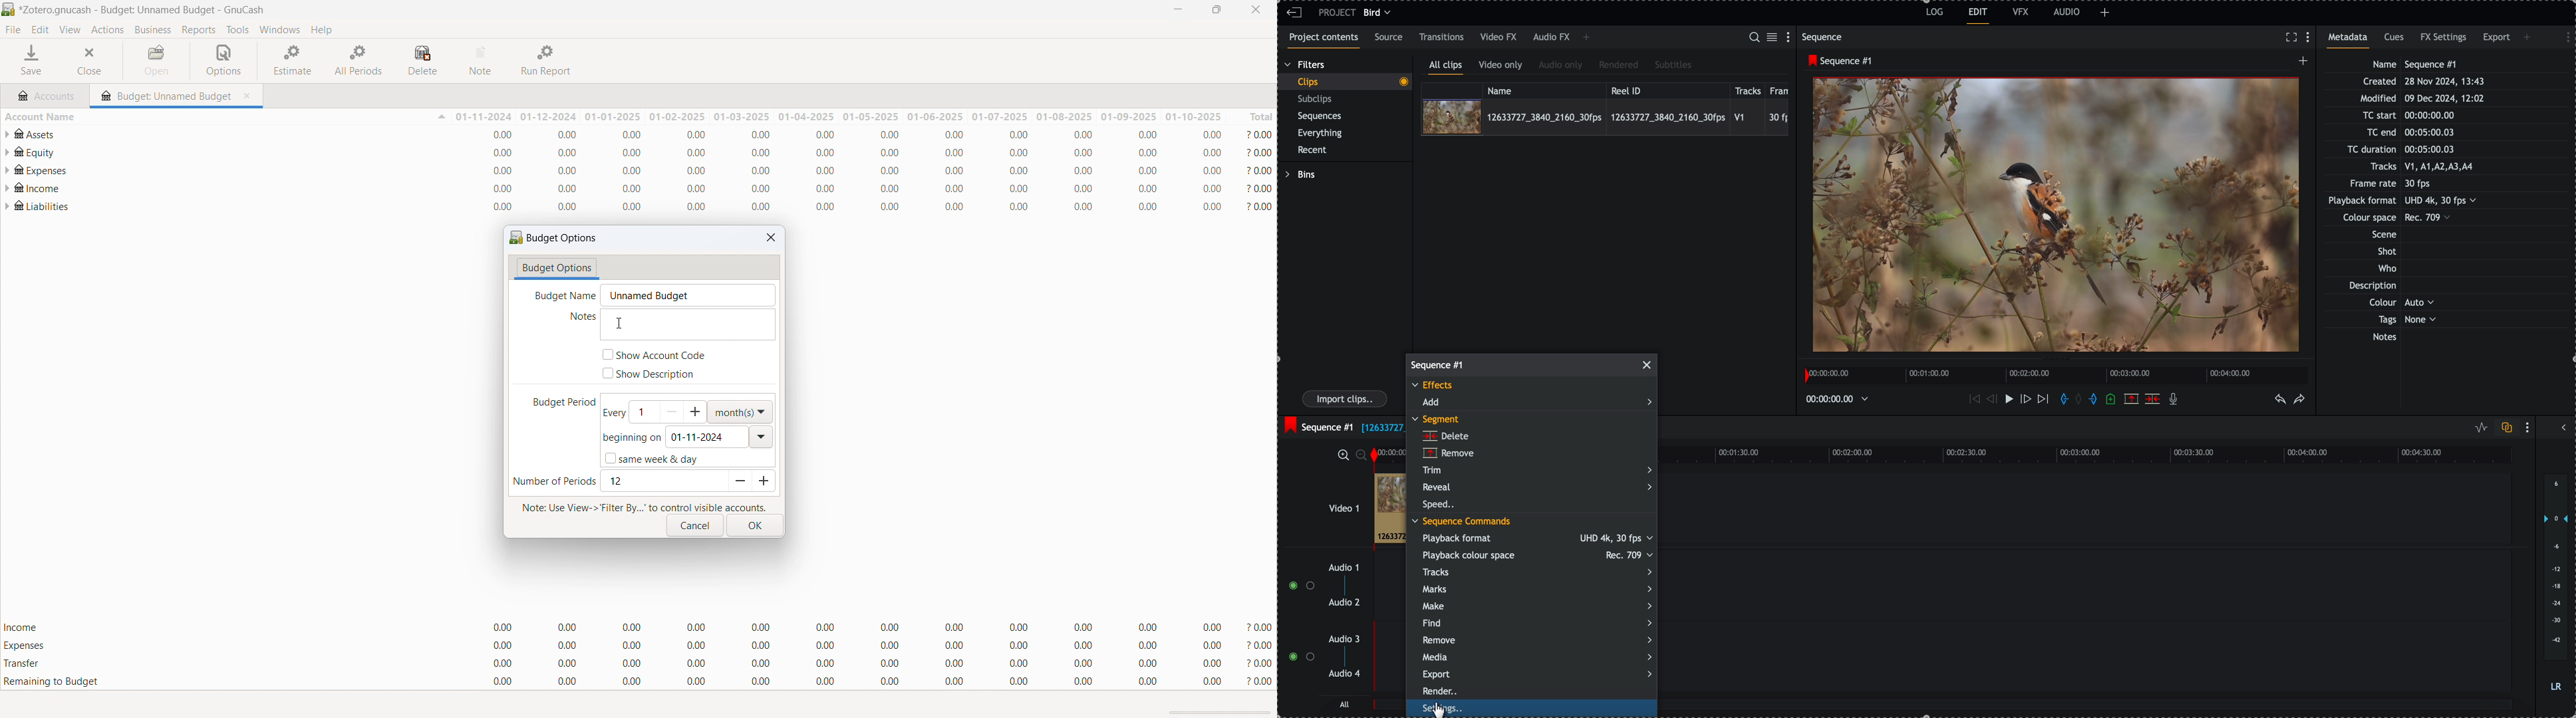 The image size is (2576, 728). Describe the element at coordinates (687, 324) in the screenshot. I see `budget description` at that location.